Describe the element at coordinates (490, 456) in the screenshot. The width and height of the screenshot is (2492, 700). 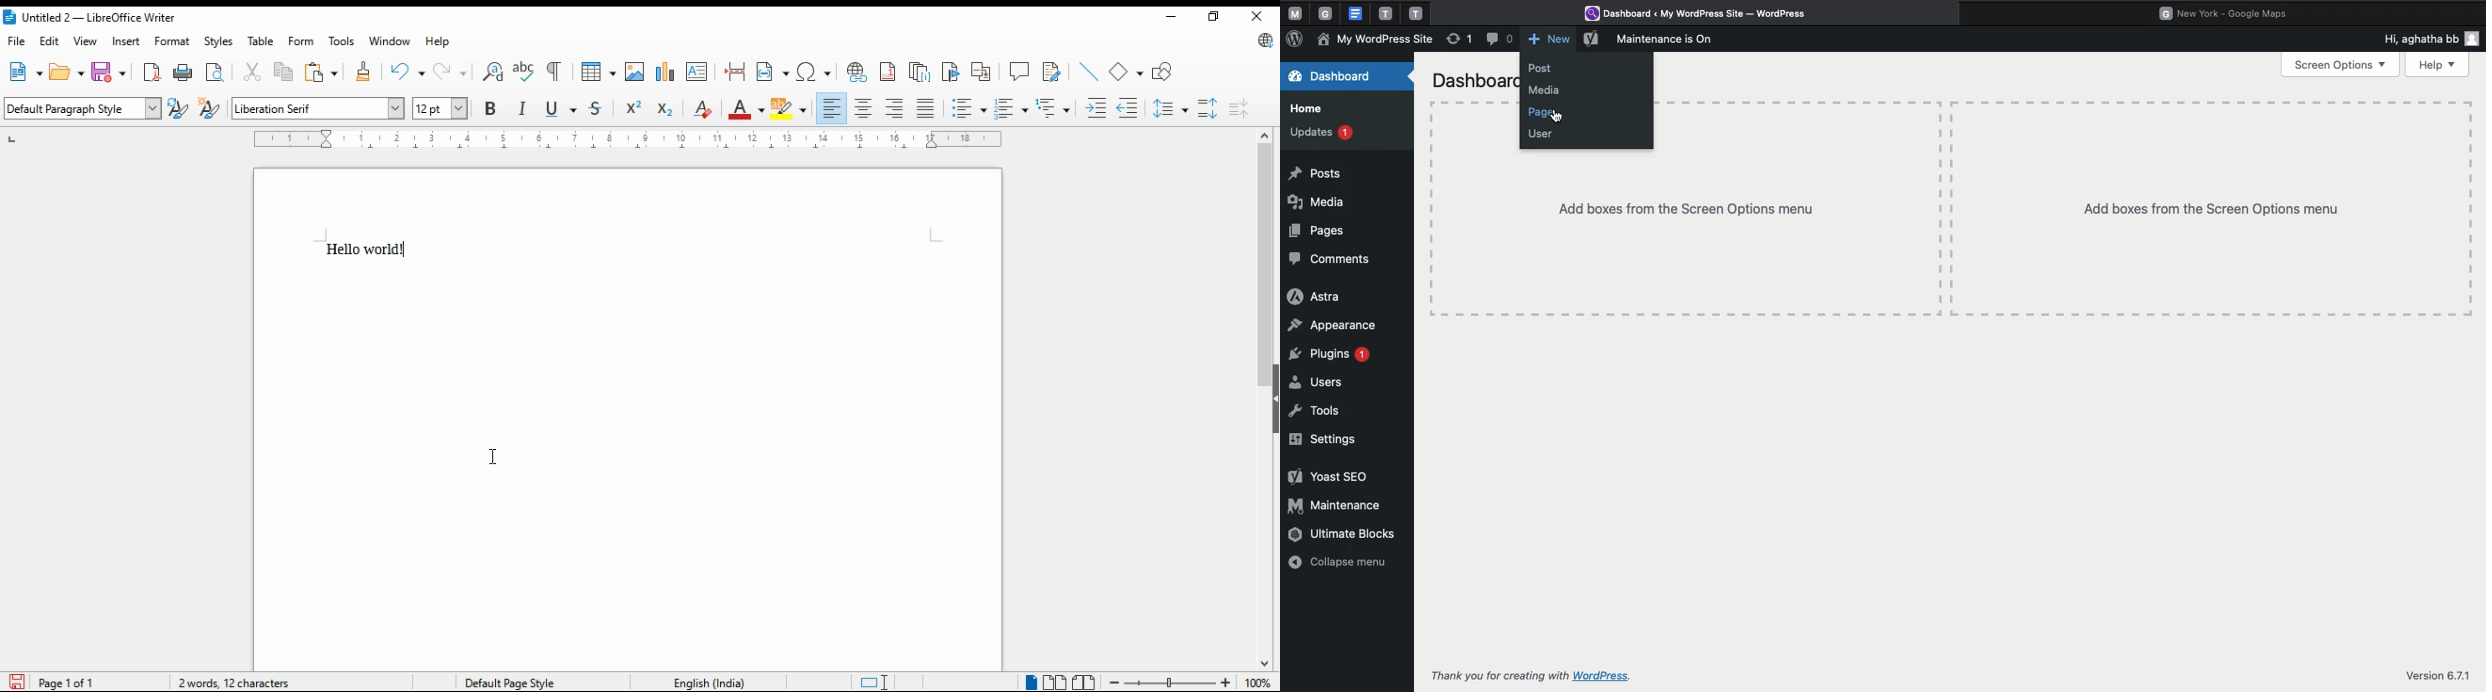
I see `mouse pointer` at that location.